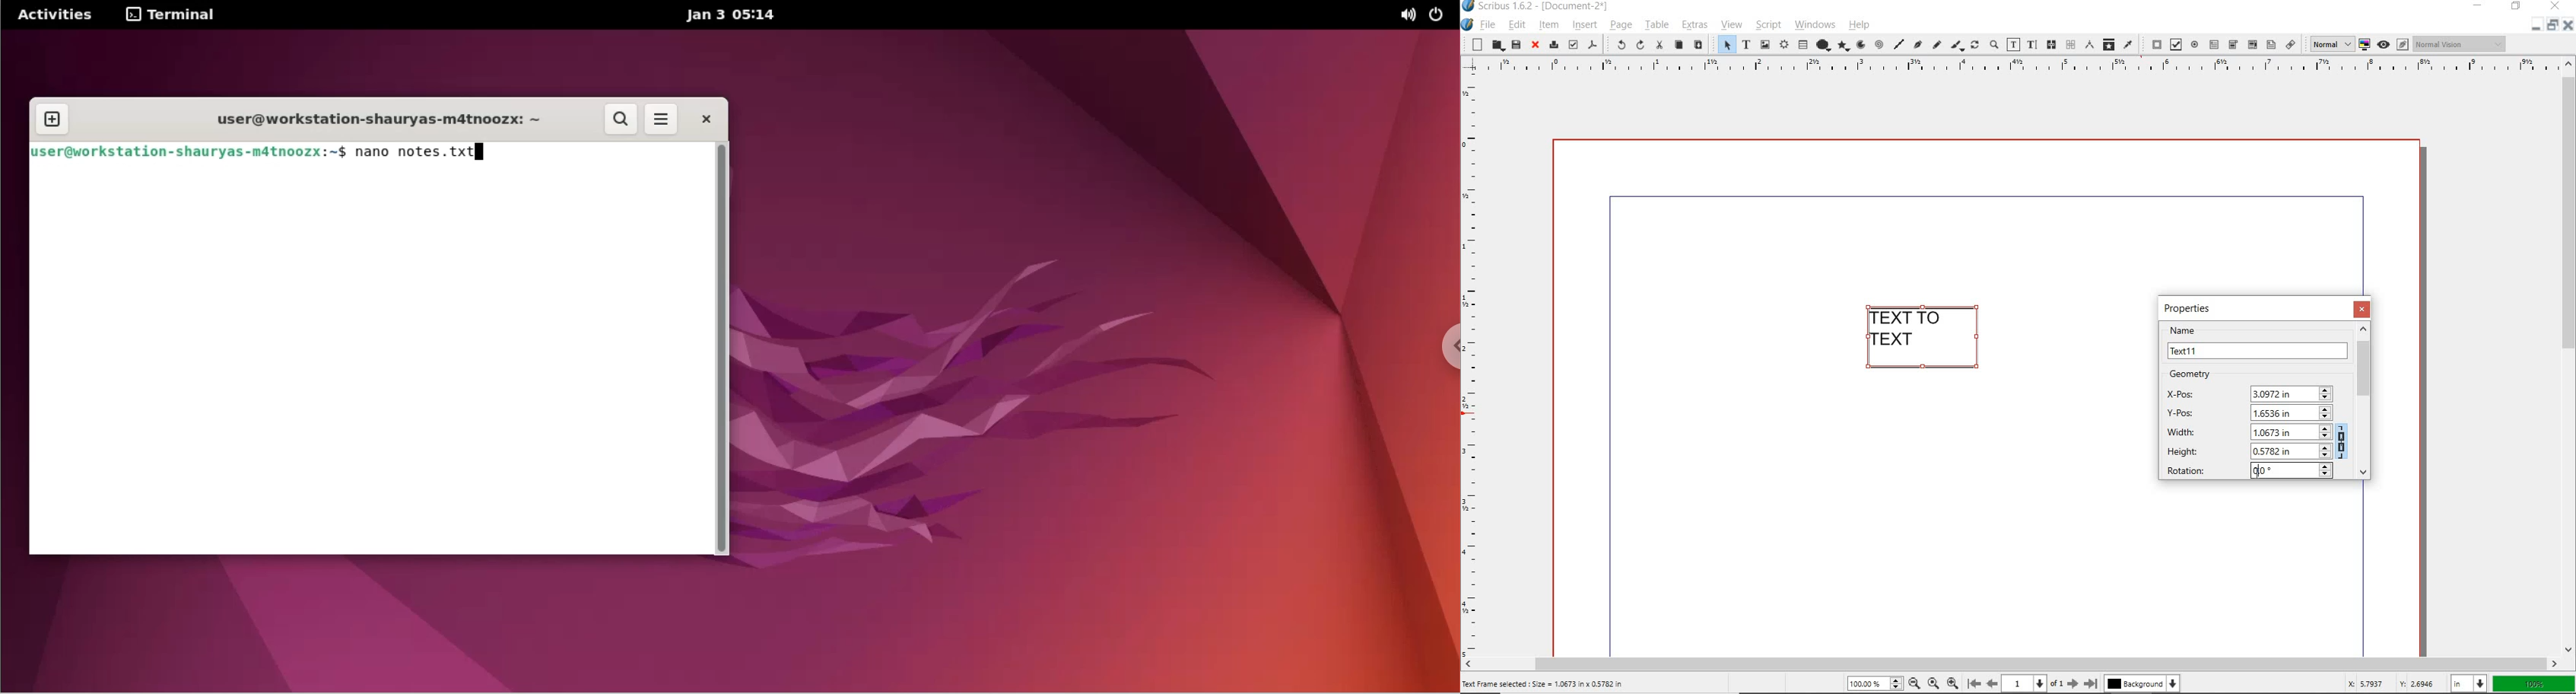 The width and height of the screenshot is (2576, 700). What do you see at coordinates (2093, 685) in the screenshot?
I see `move to last` at bounding box center [2093, 685].